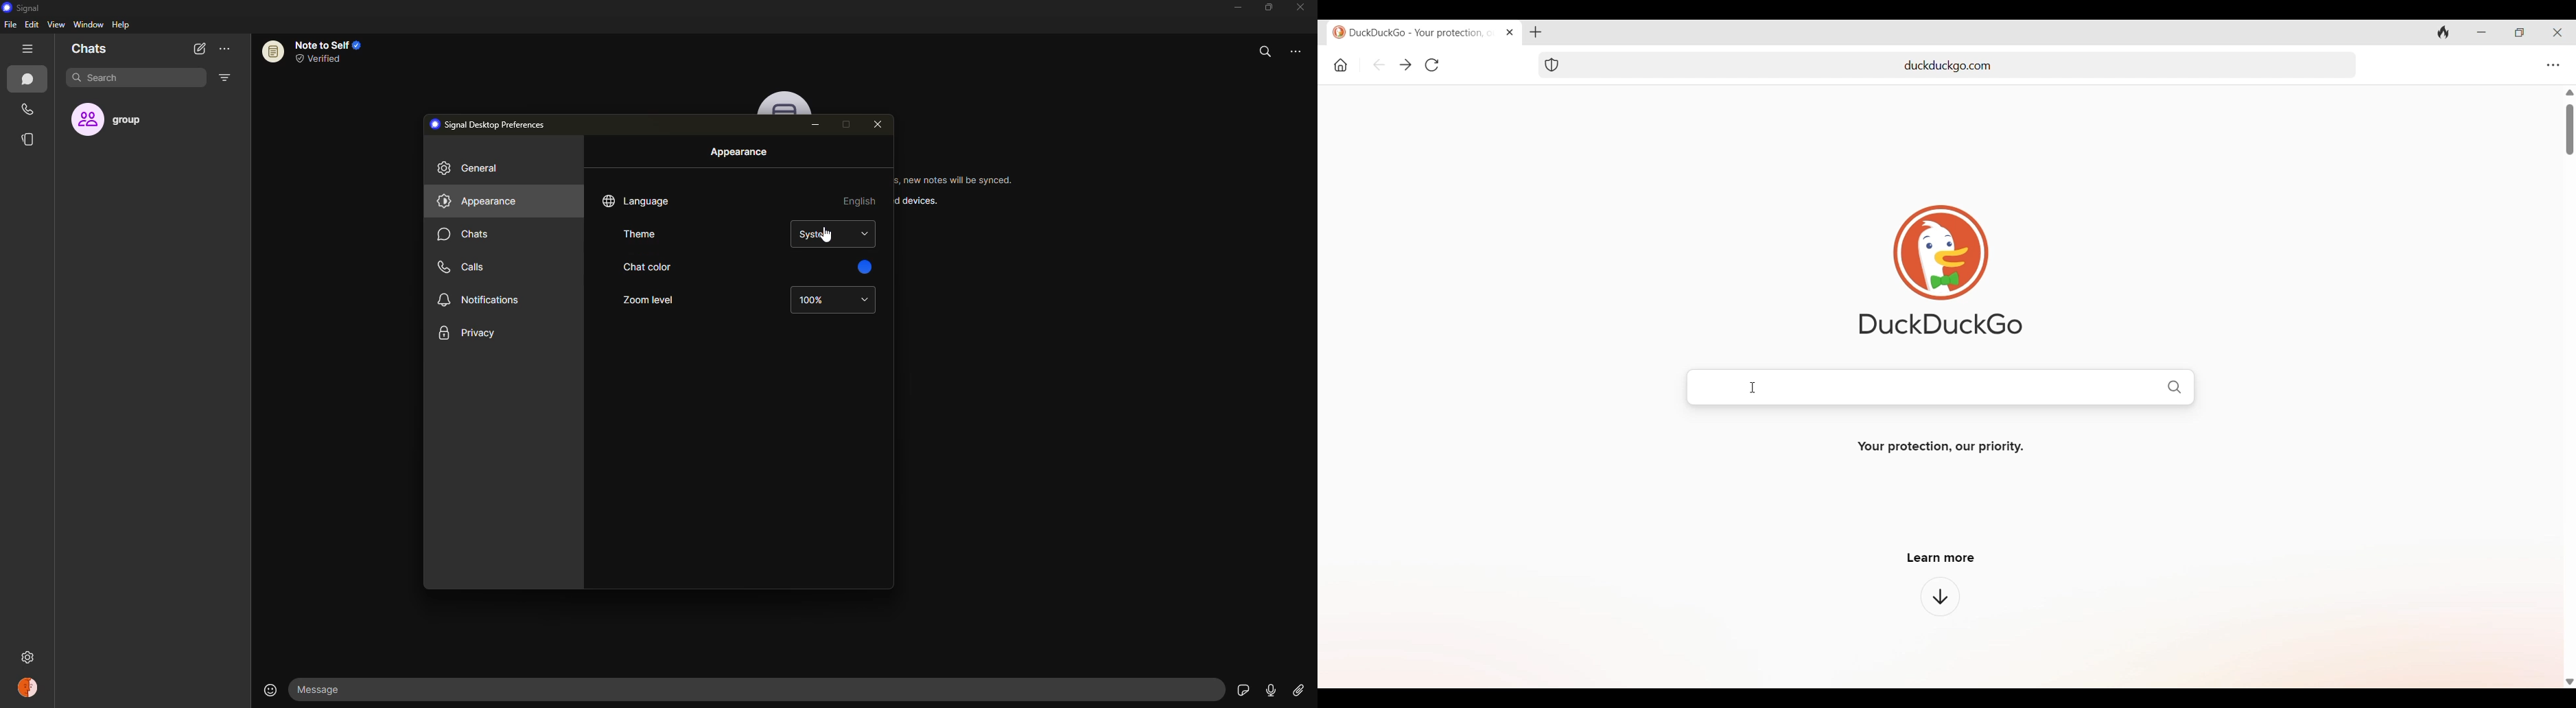  I want to click on Close browser, so click(2558, 32).